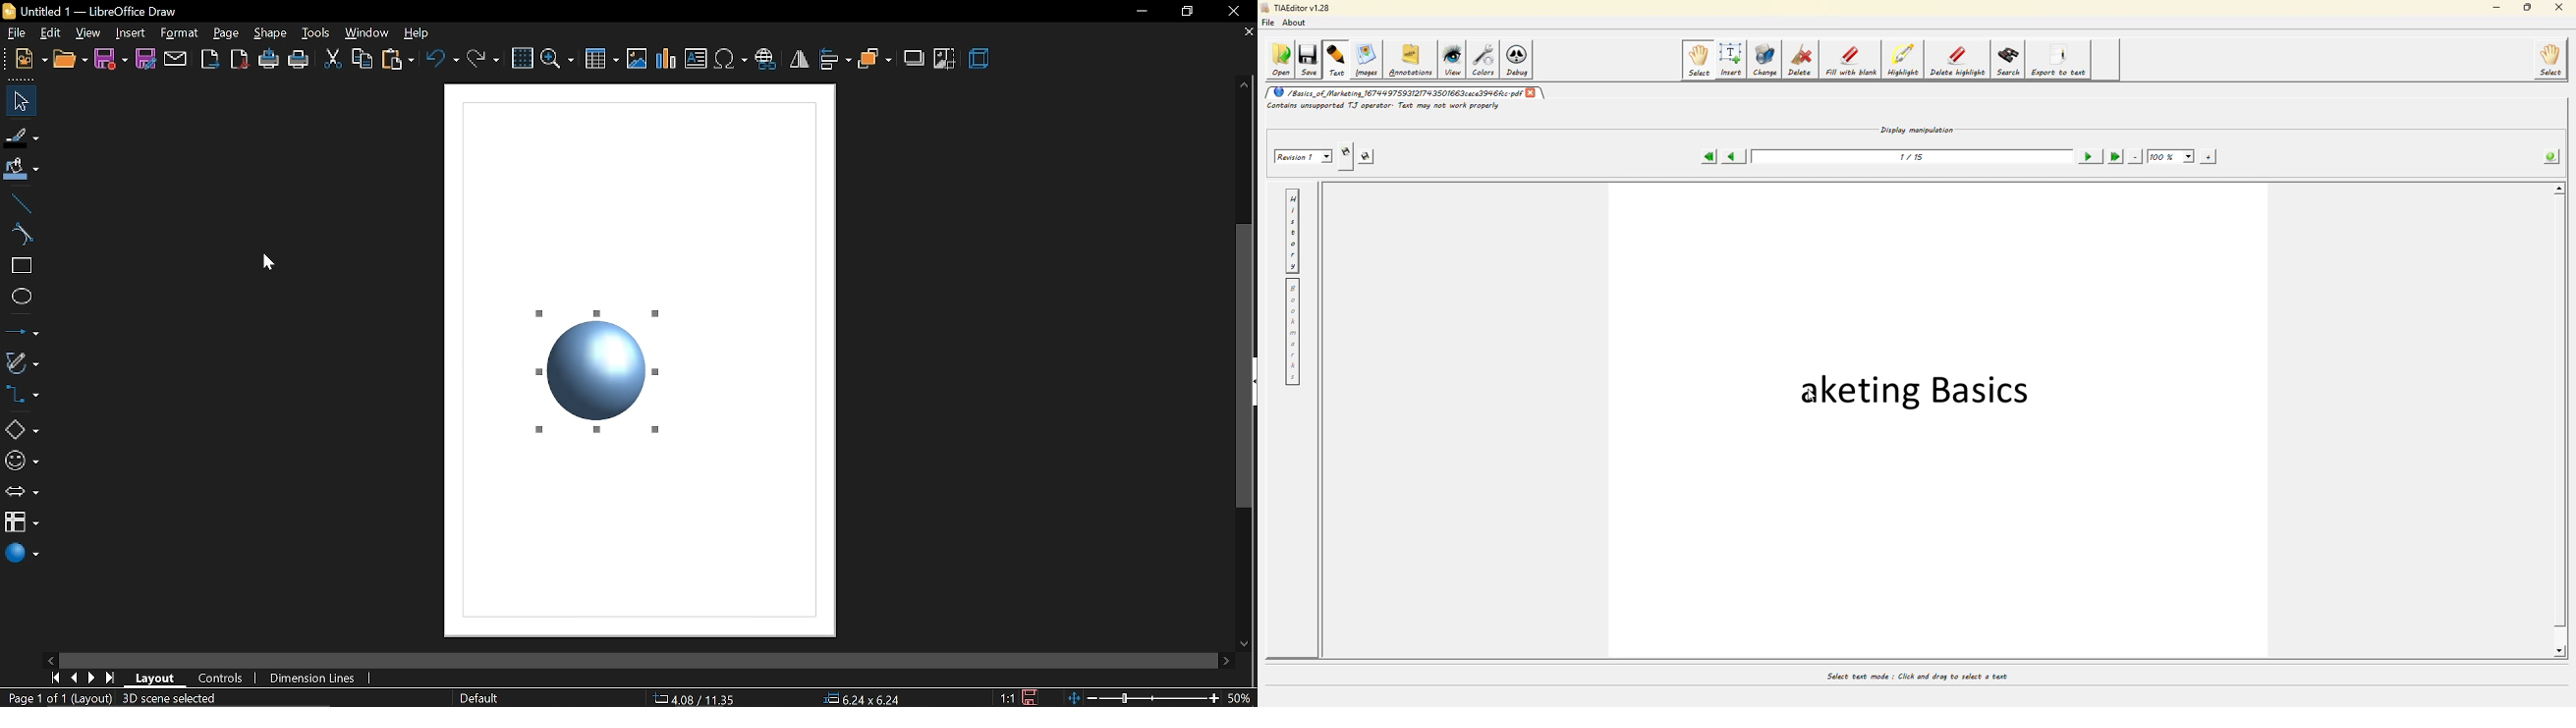 The image size is (2576, 728). I want to click on insert text, so click(696, 59).